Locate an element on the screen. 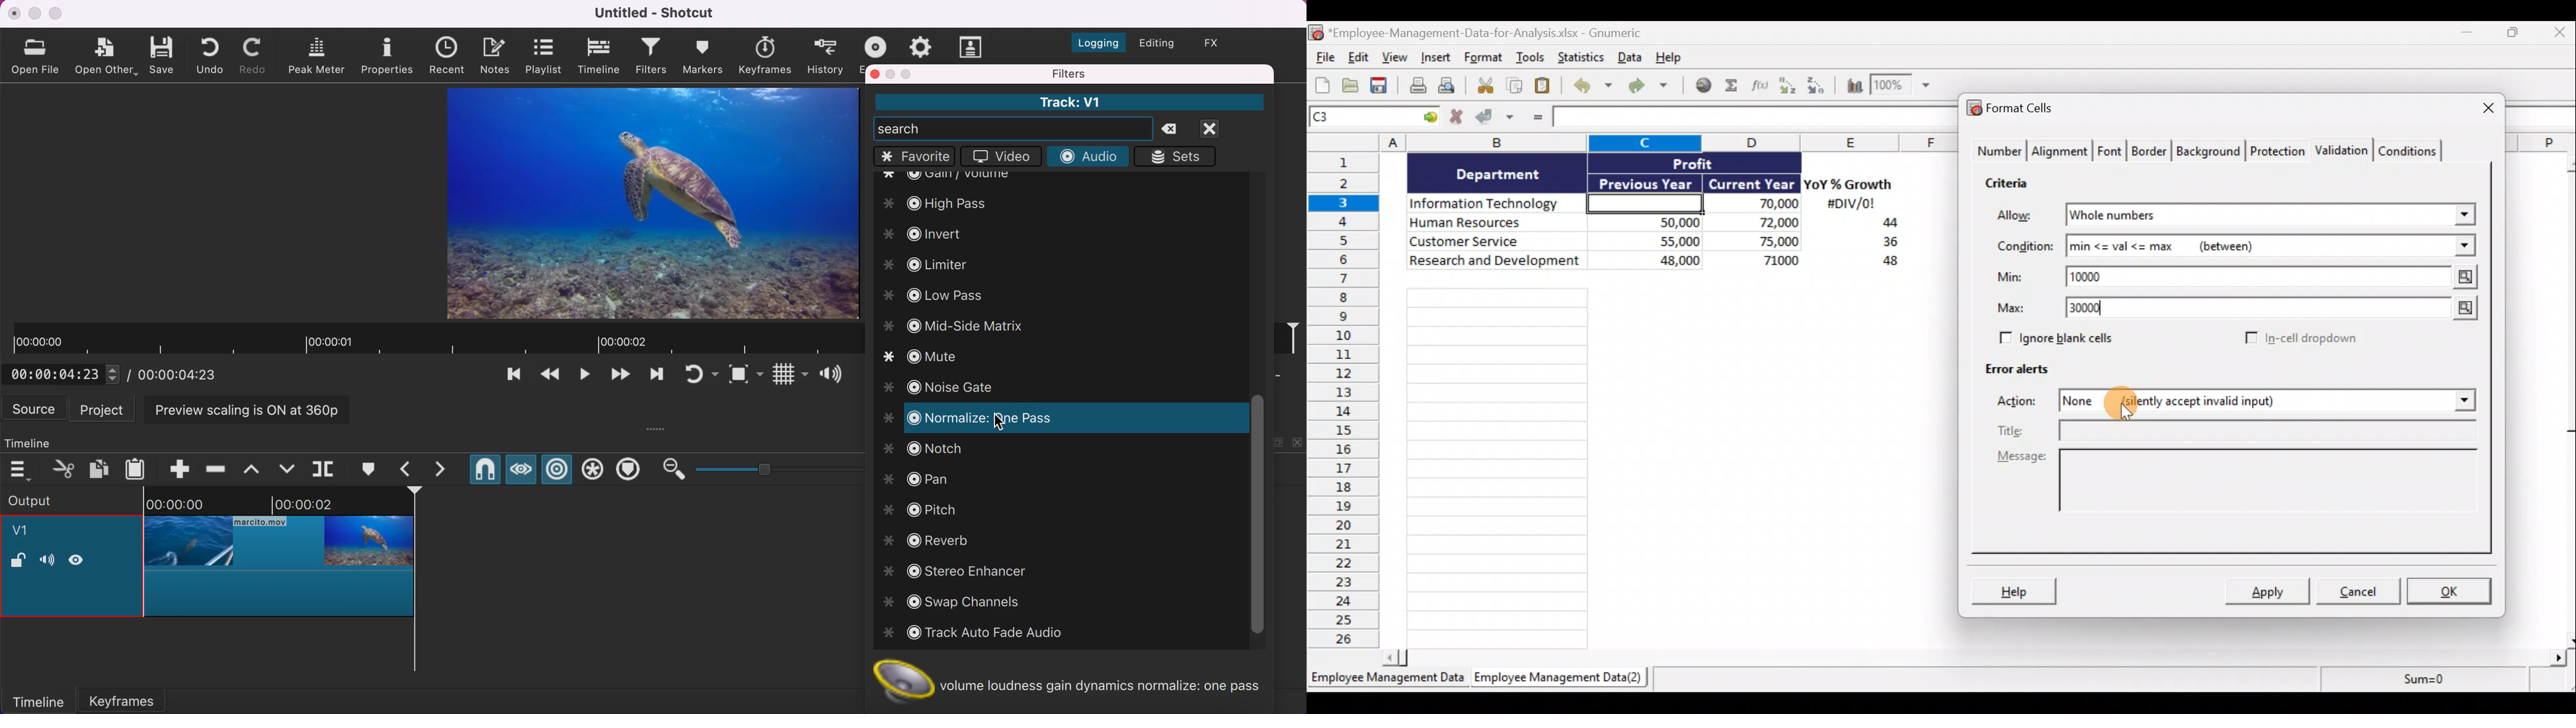 This screenshot has height=728, width=2576. Insert hyperlink is located at coordinates (1705, 85).